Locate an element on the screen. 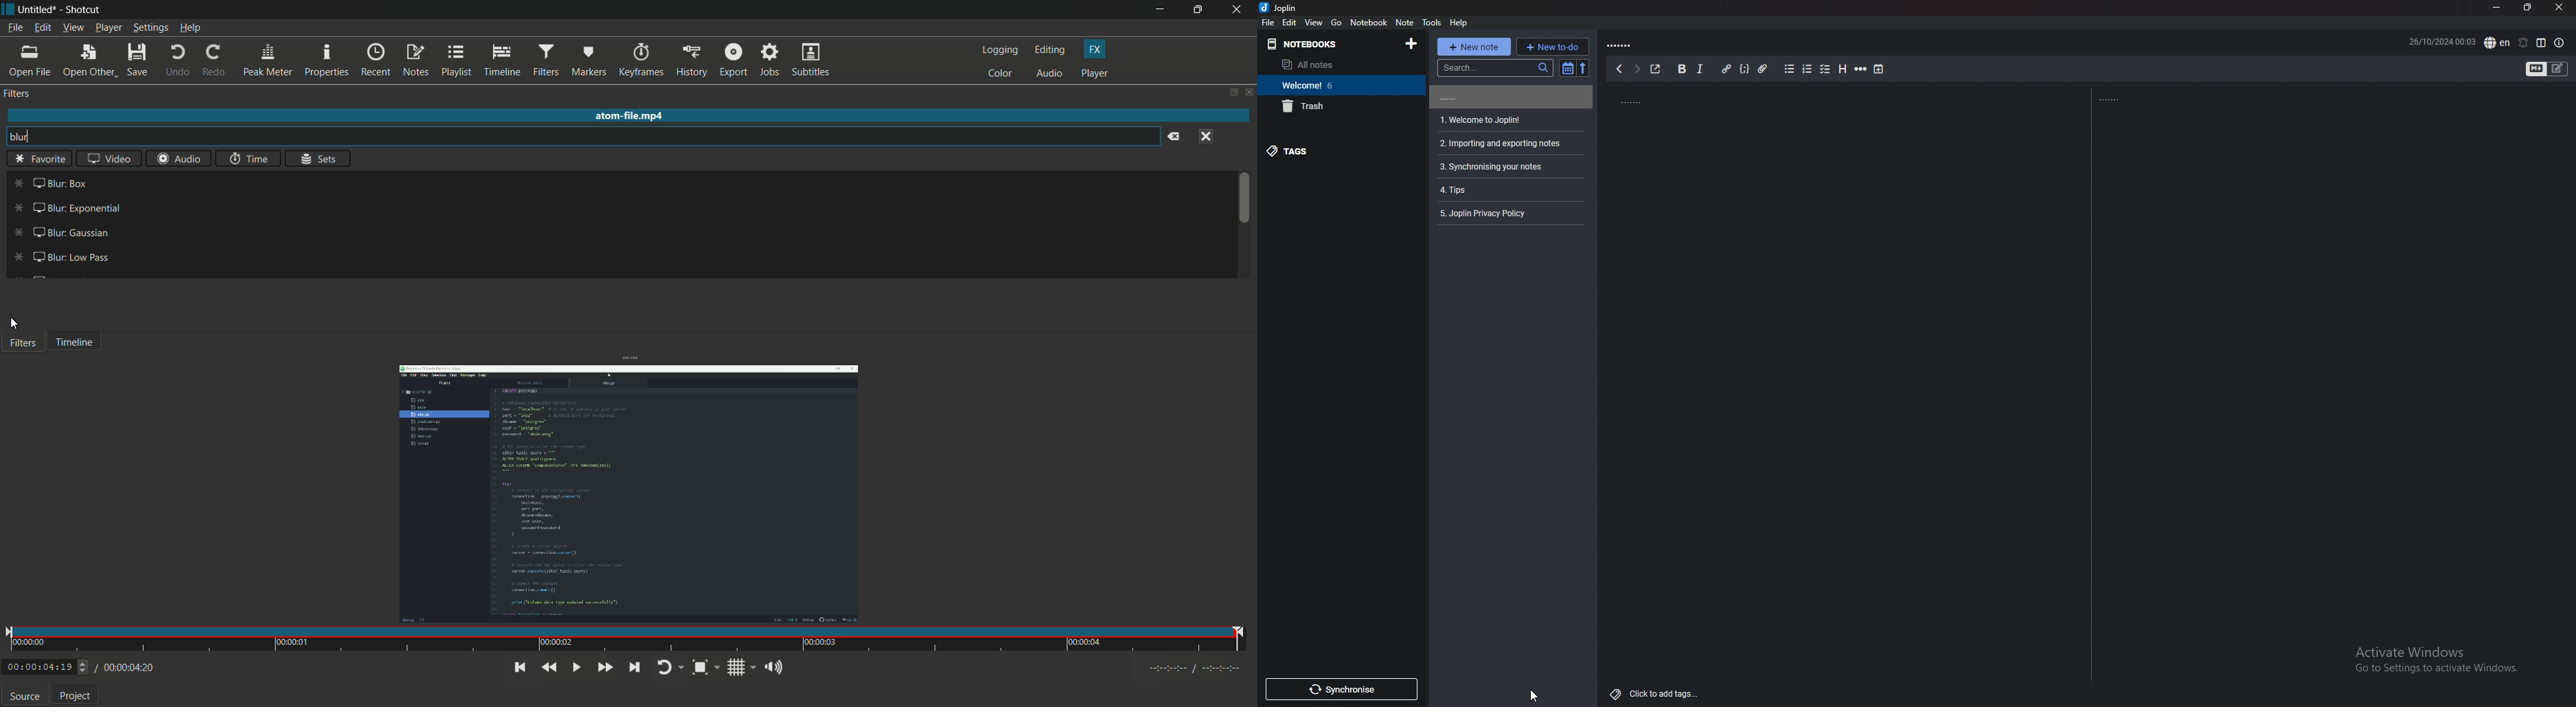 This screenshot has width=2576, height=728. search bar is located at coordinates (1495, 67).